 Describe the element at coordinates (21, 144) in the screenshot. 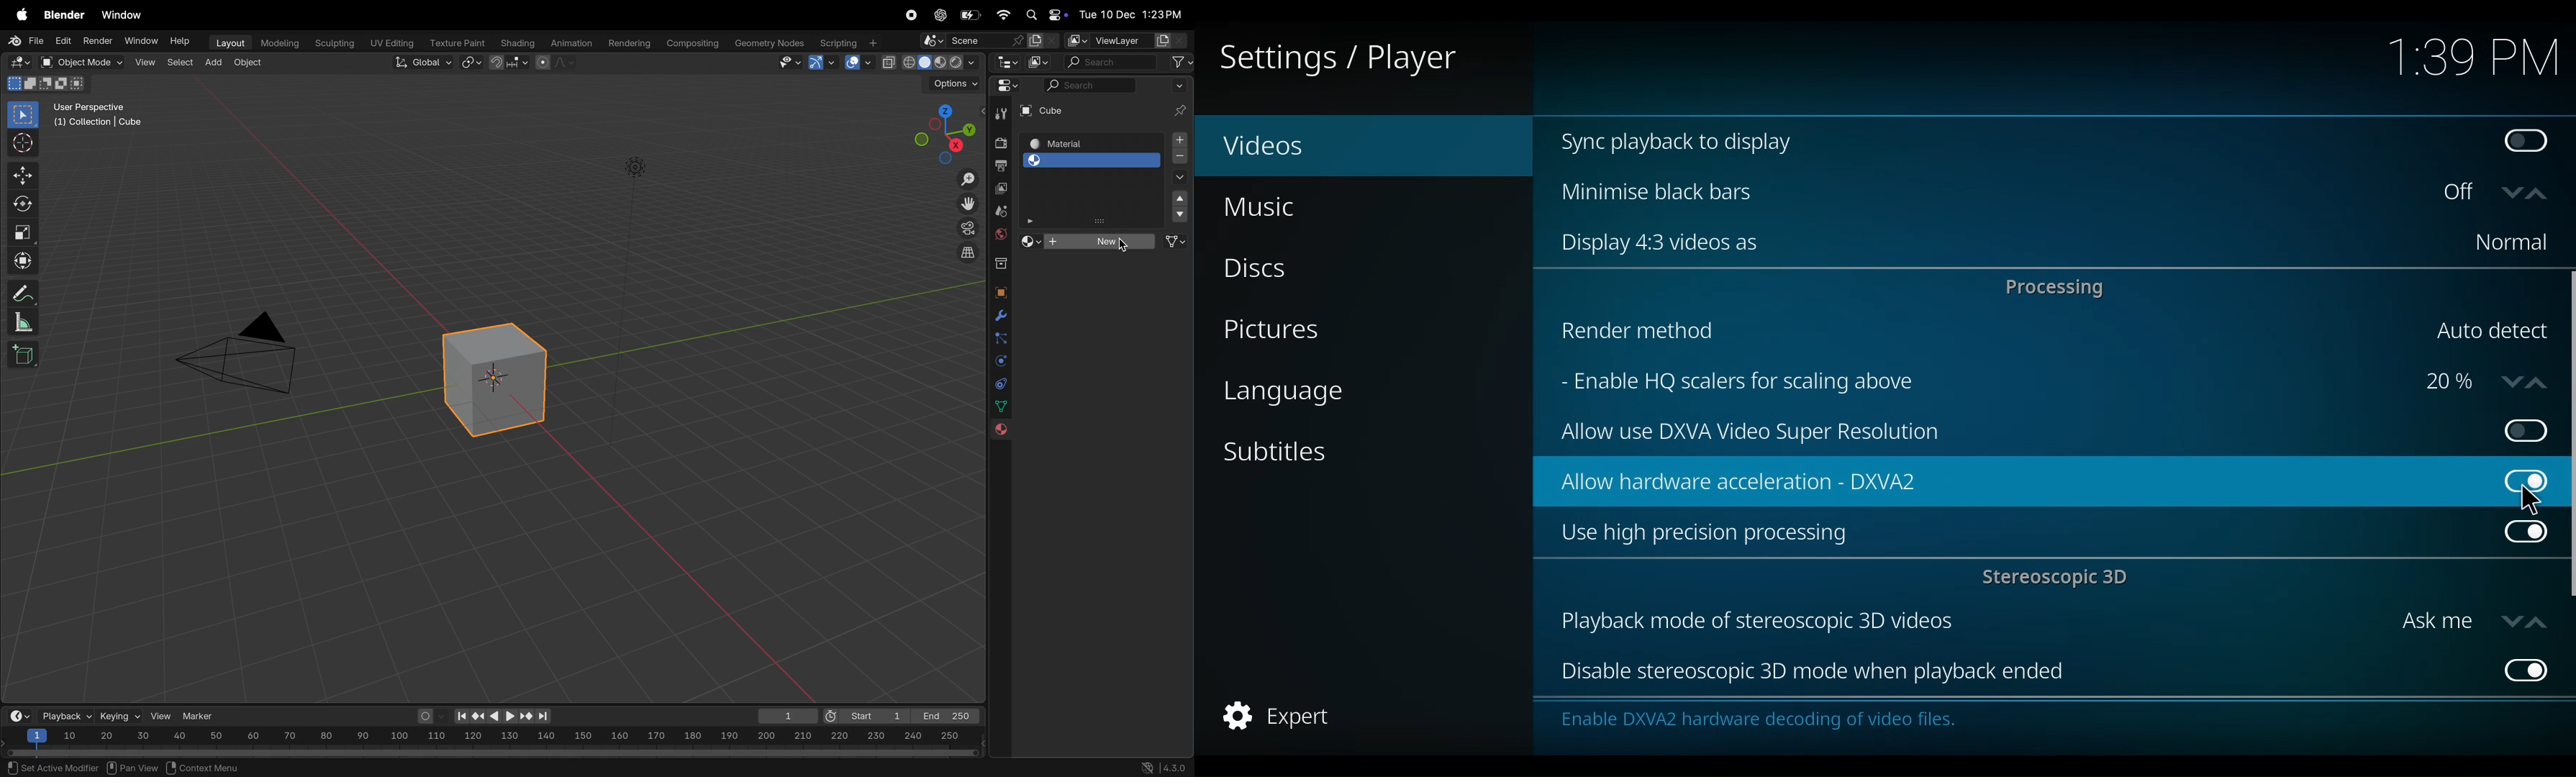

I see `cursor` at that location.